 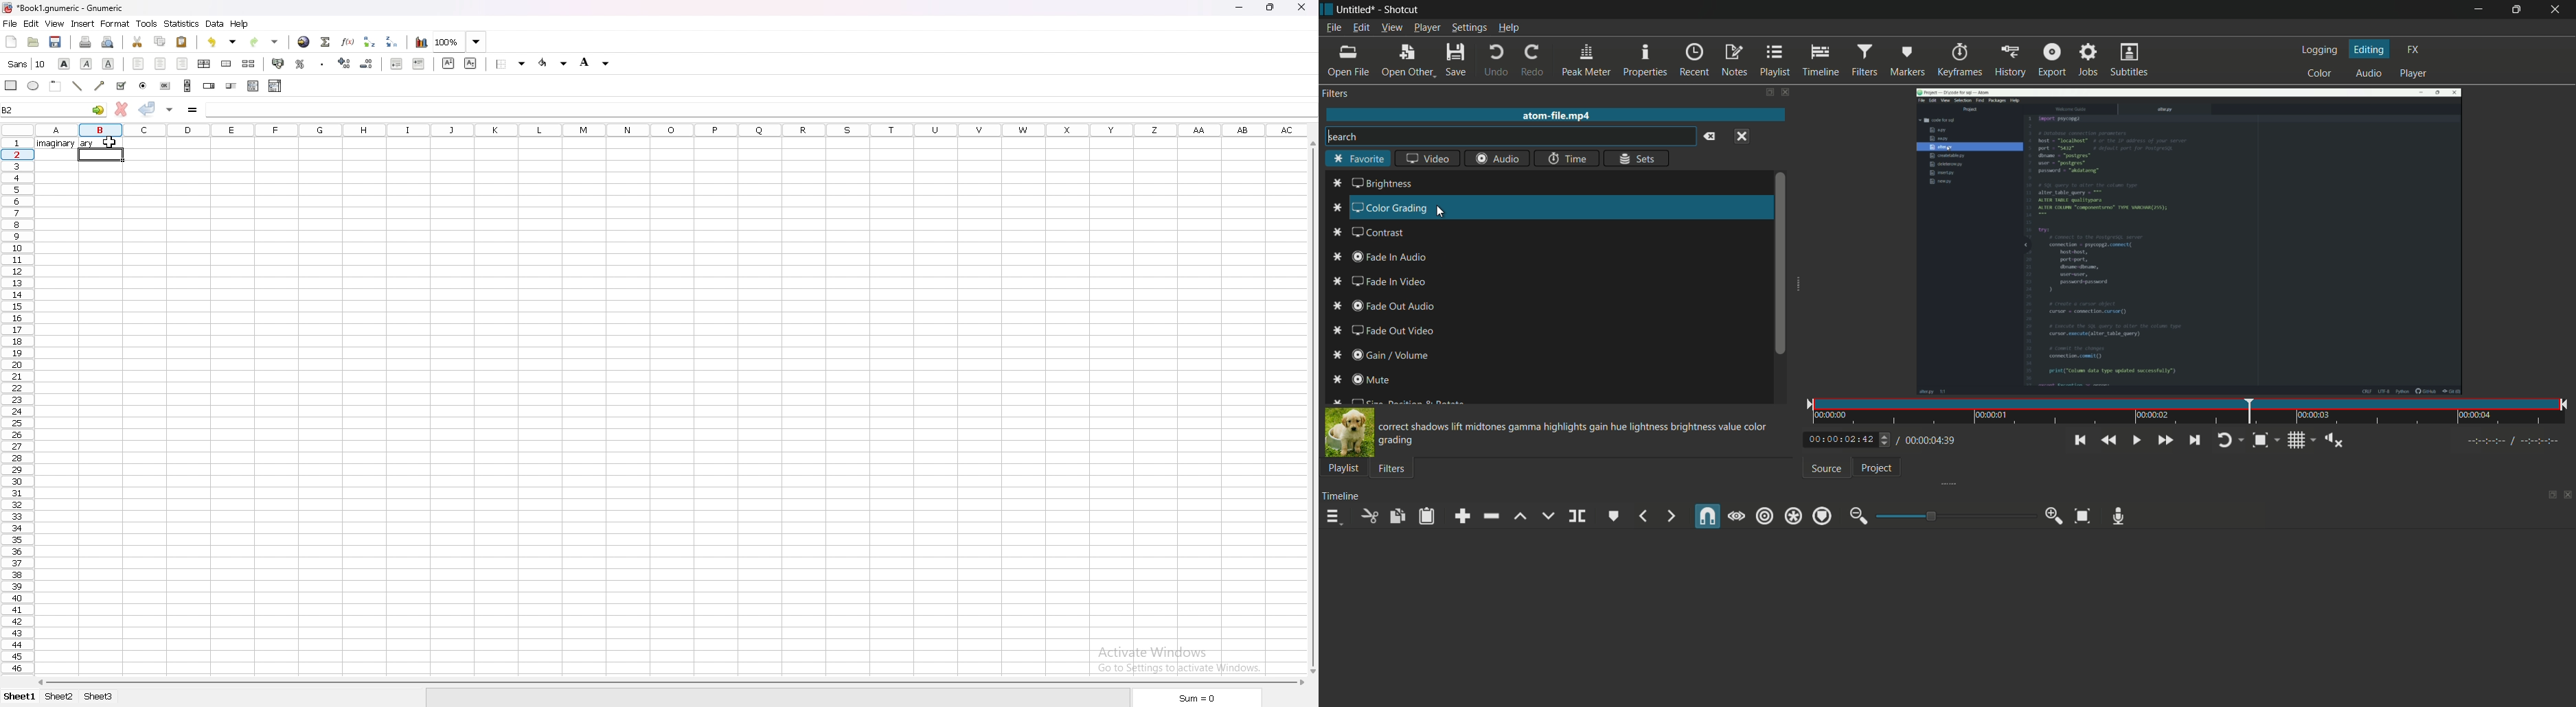 I want to click on close menu, so click(x=1744, y=136).